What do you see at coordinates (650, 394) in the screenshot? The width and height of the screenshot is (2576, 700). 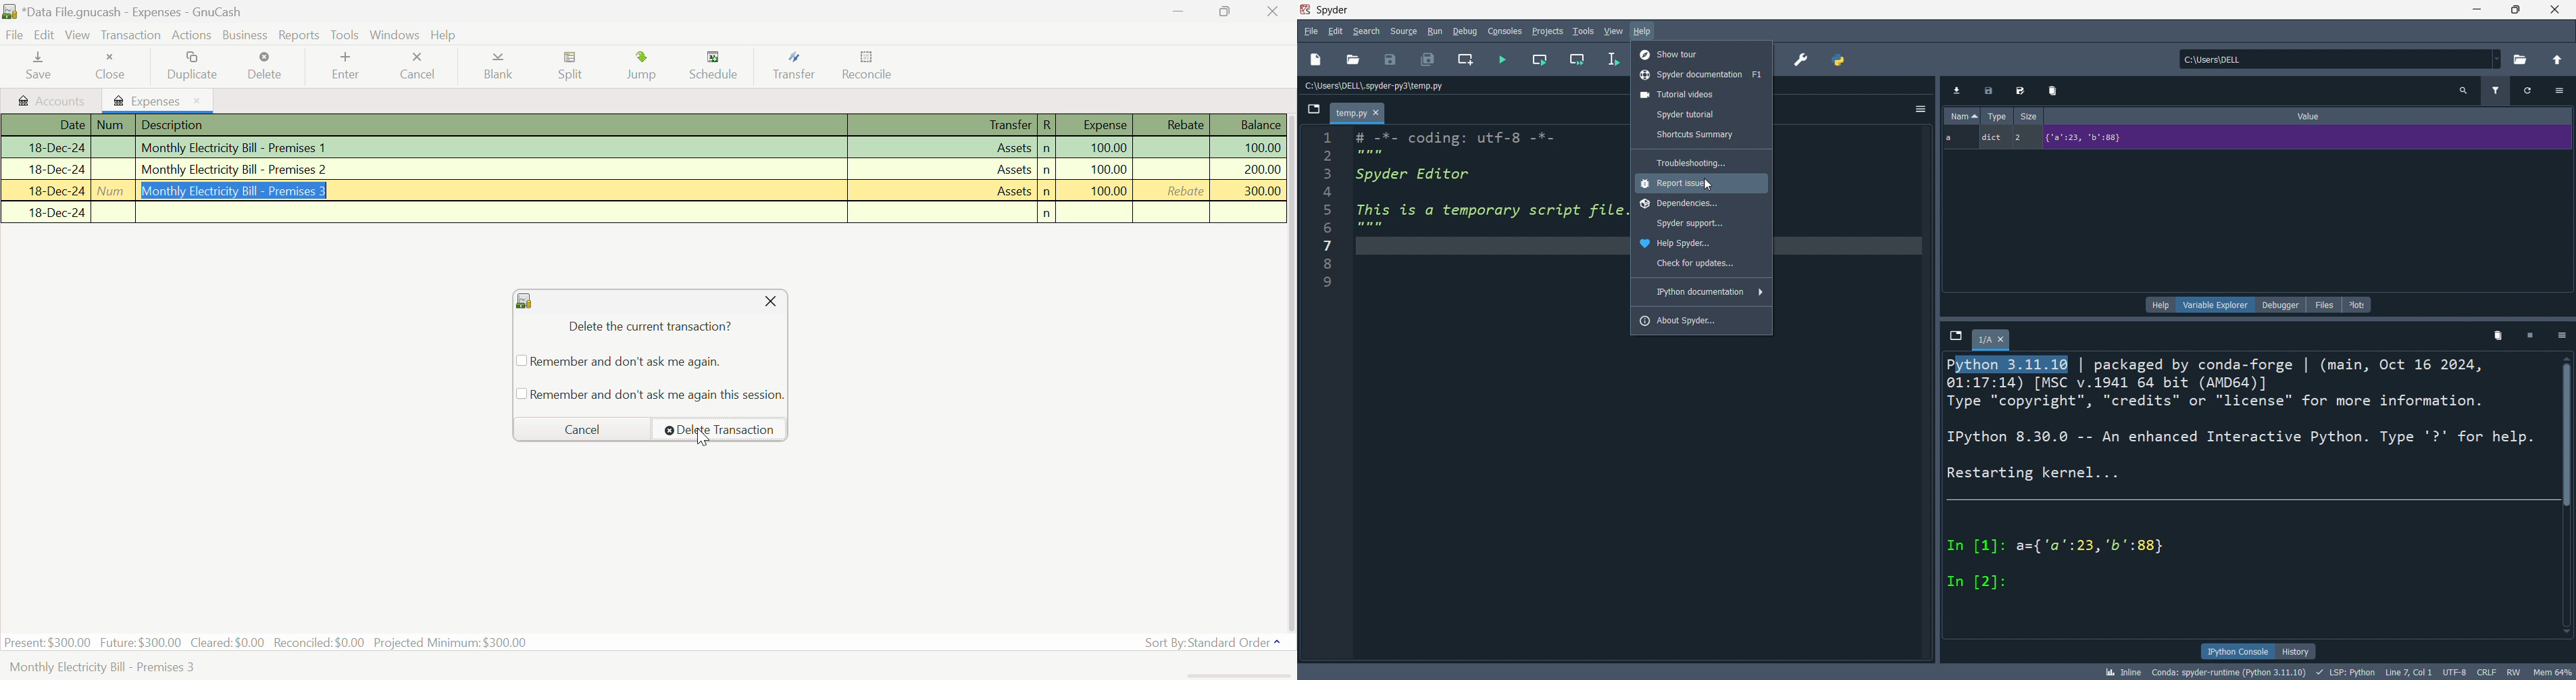 I see `Remember and don't ask me again this session.` at bounding box center [650, 394].